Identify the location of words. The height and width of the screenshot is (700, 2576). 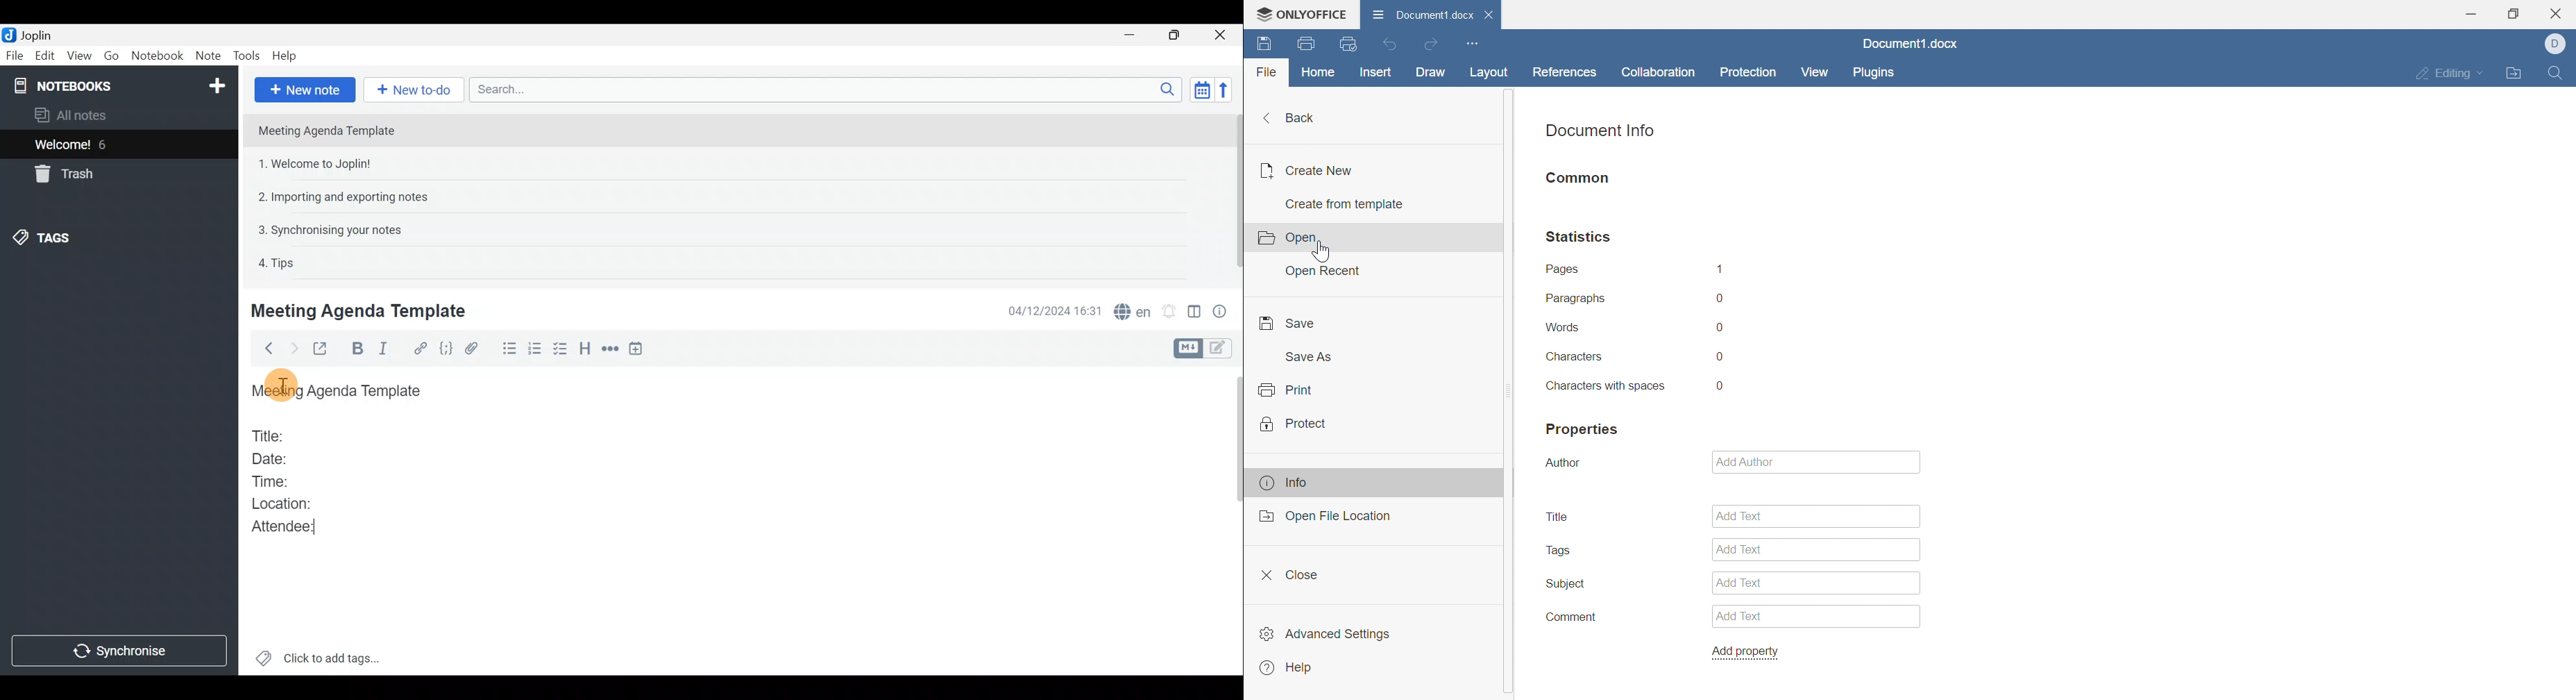
(1564, 328).